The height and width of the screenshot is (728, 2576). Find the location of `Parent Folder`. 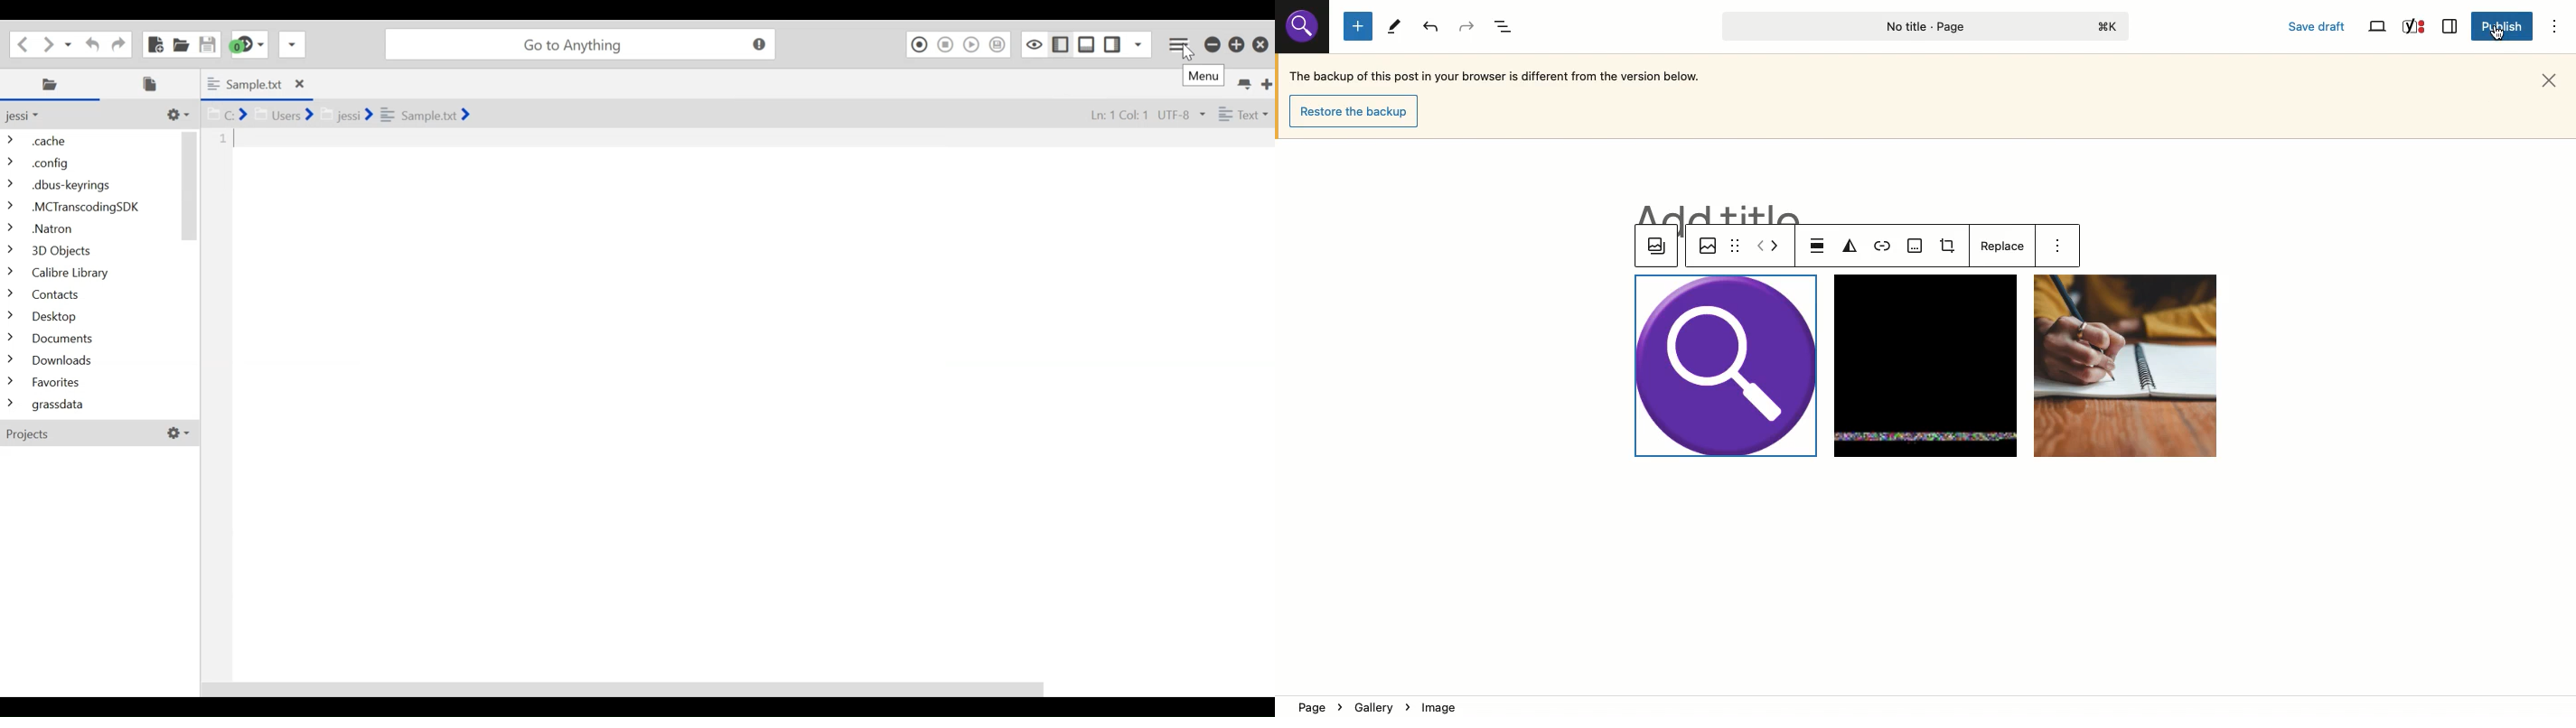

Parent Folder is located at coordinates (30, 116).